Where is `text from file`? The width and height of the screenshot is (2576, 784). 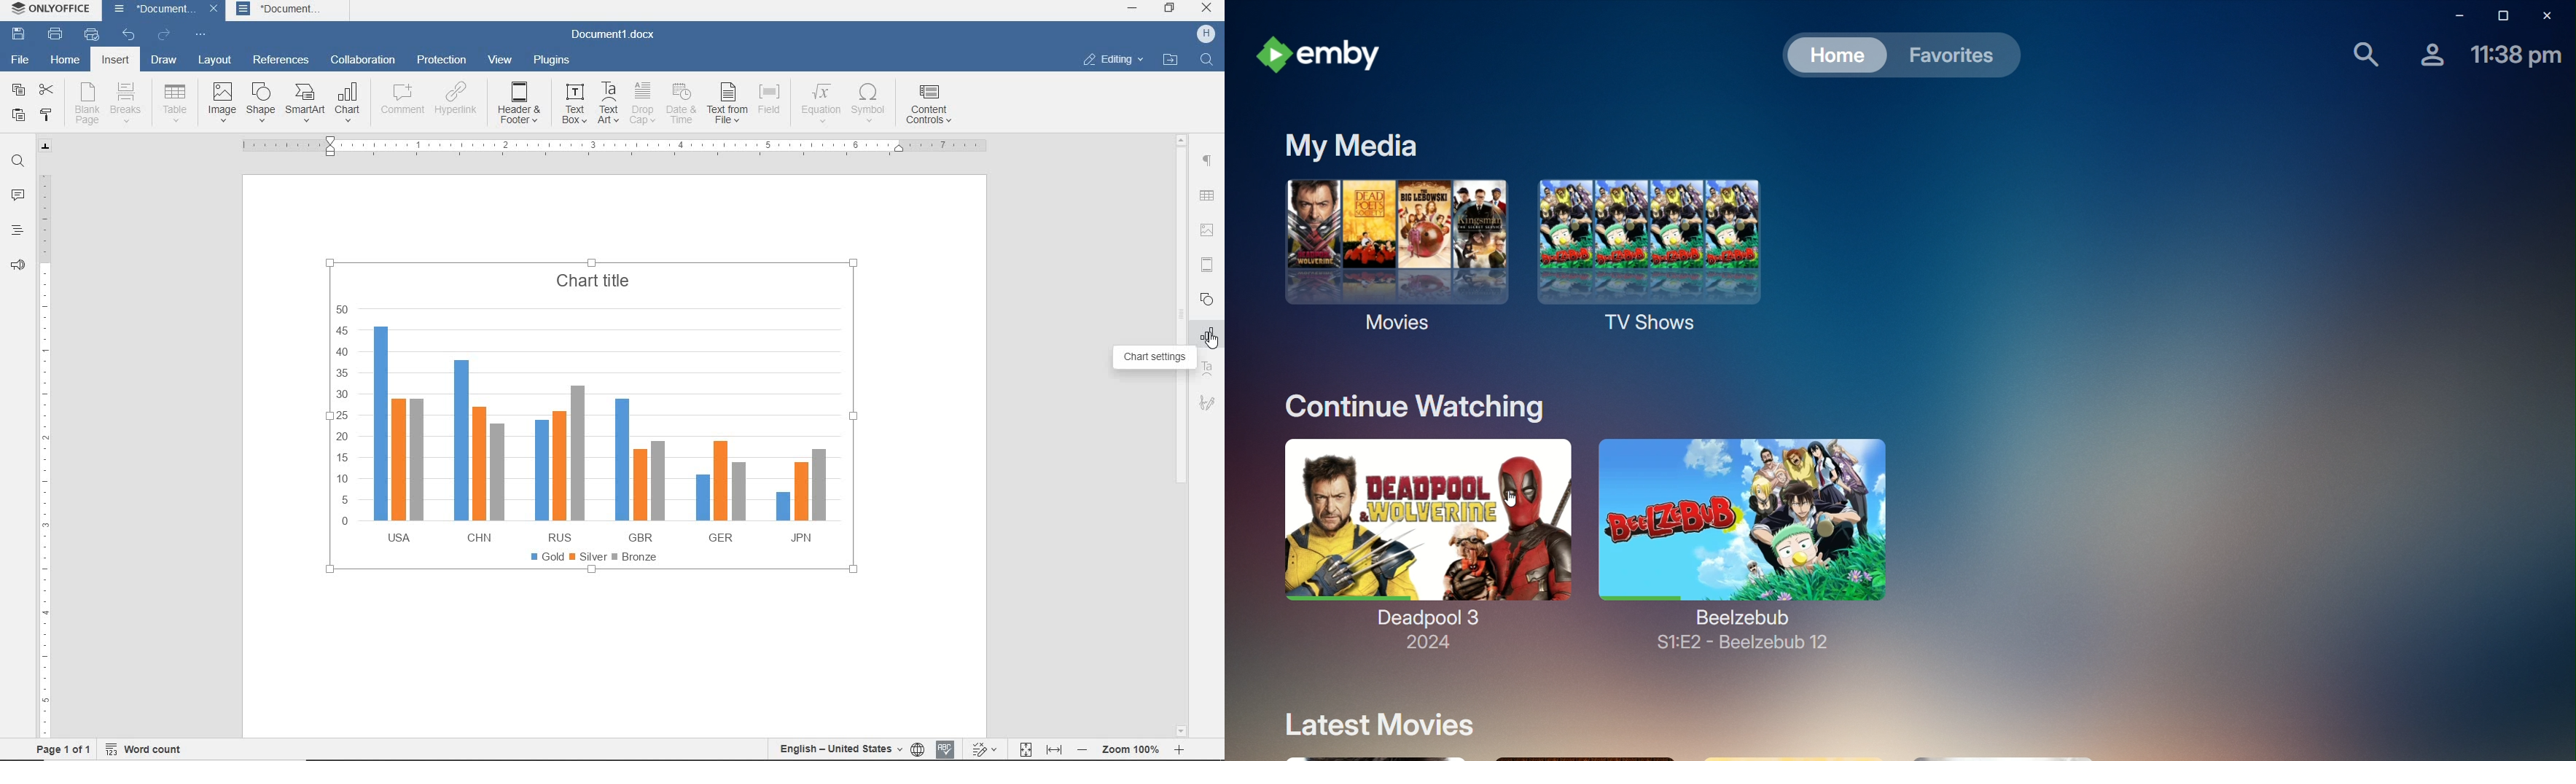 text from file is located at coordinates (728, 104).